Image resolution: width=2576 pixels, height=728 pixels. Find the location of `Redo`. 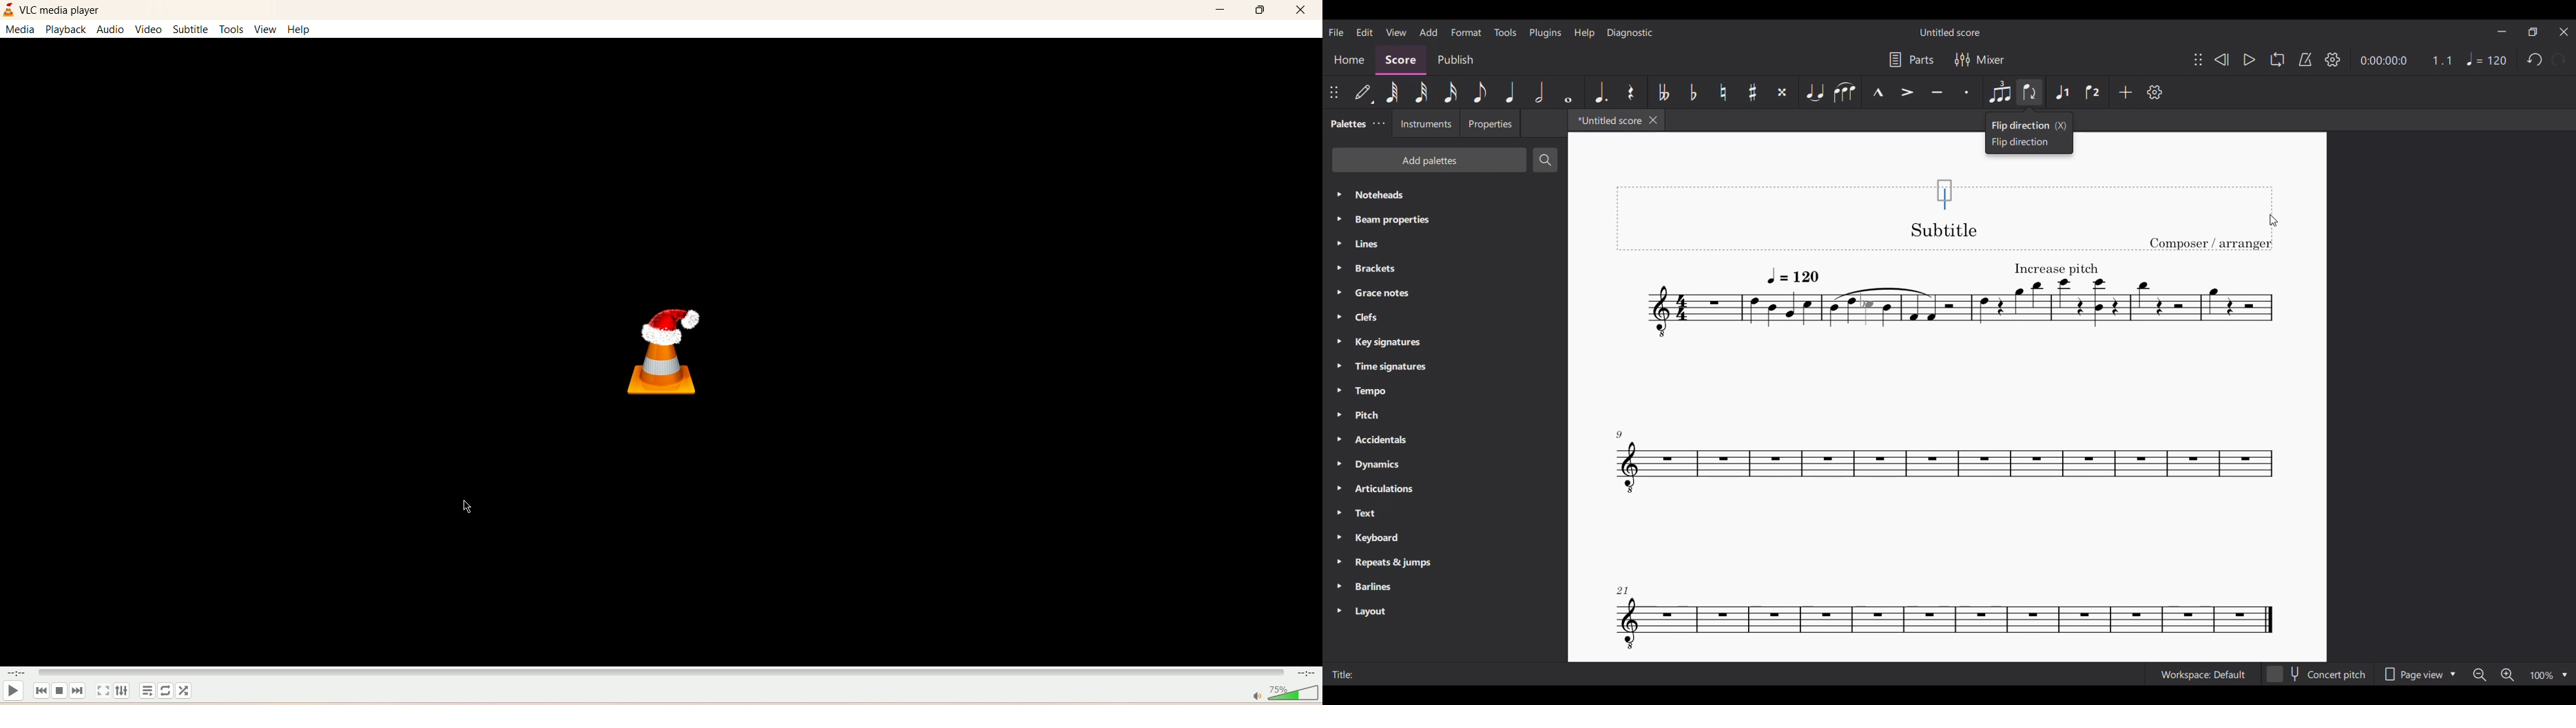

Redo is located at coordinates (2559, 59).